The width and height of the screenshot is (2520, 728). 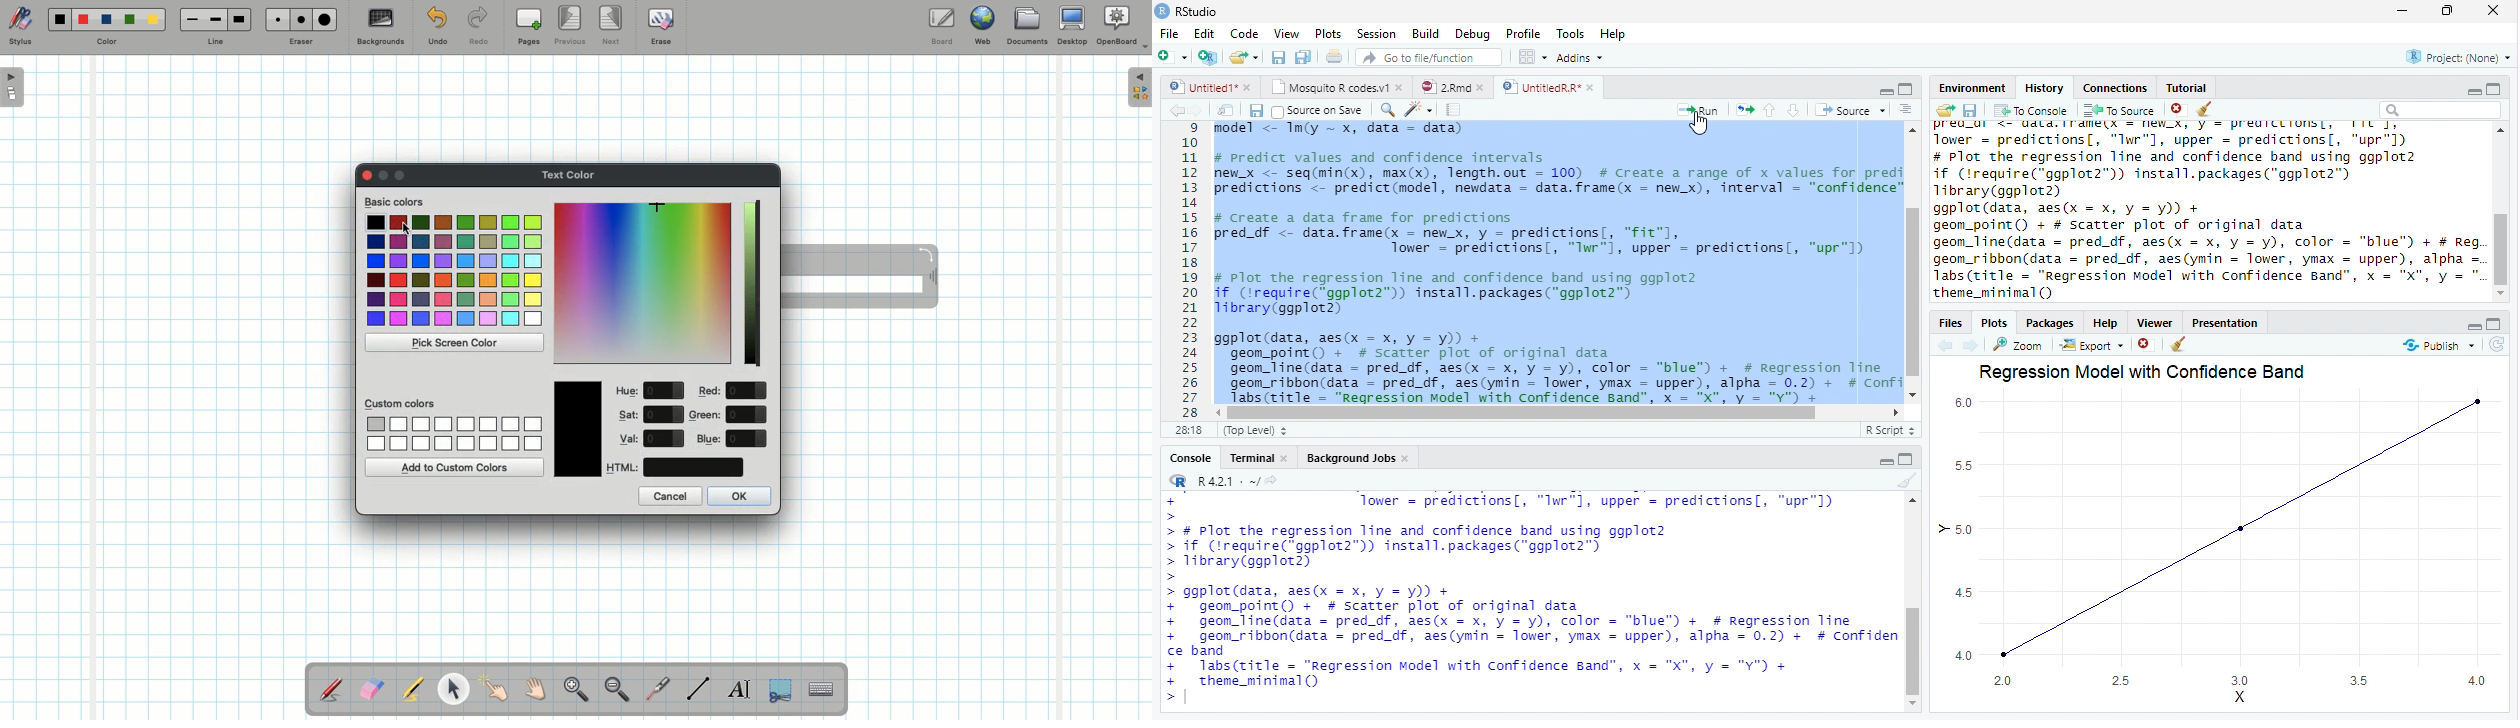 What do you see at coordinates (1174, 111) in the screenshot?
I see `back` at bounding box center [1174, 111].